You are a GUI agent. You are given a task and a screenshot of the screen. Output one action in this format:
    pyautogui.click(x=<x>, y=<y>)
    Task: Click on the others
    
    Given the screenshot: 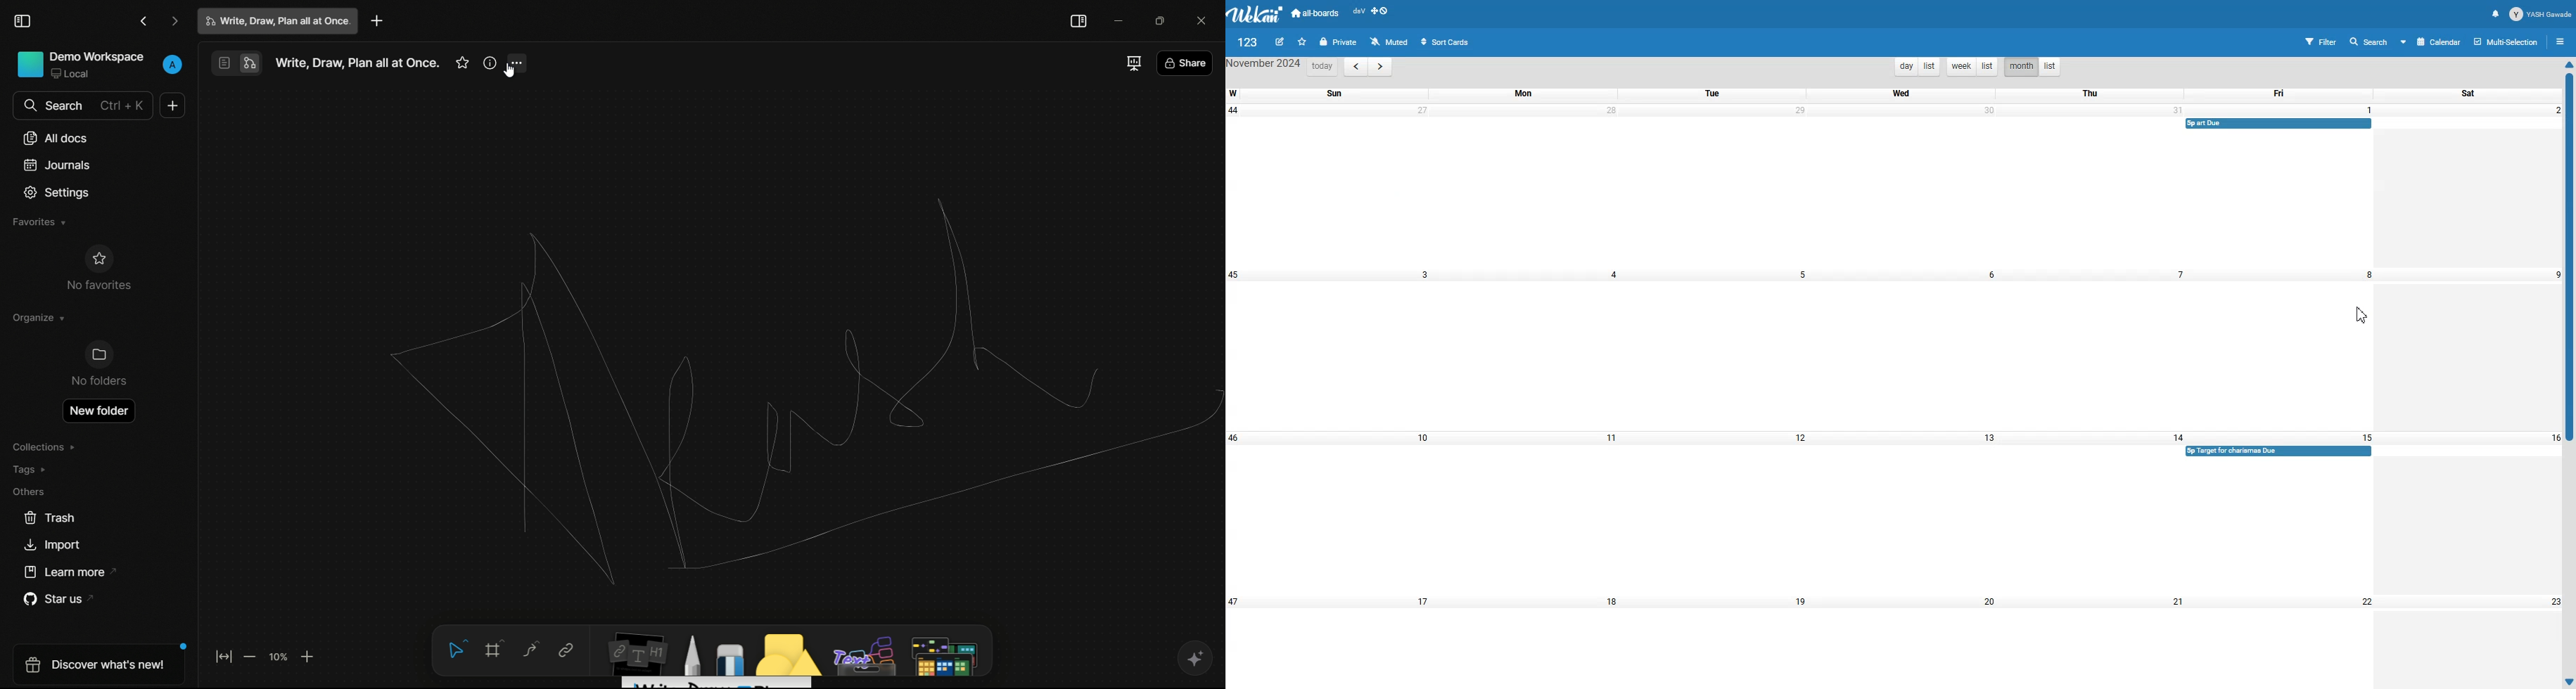 What is the action you would take?
    pyautogui.click(x=865, y=652)
    